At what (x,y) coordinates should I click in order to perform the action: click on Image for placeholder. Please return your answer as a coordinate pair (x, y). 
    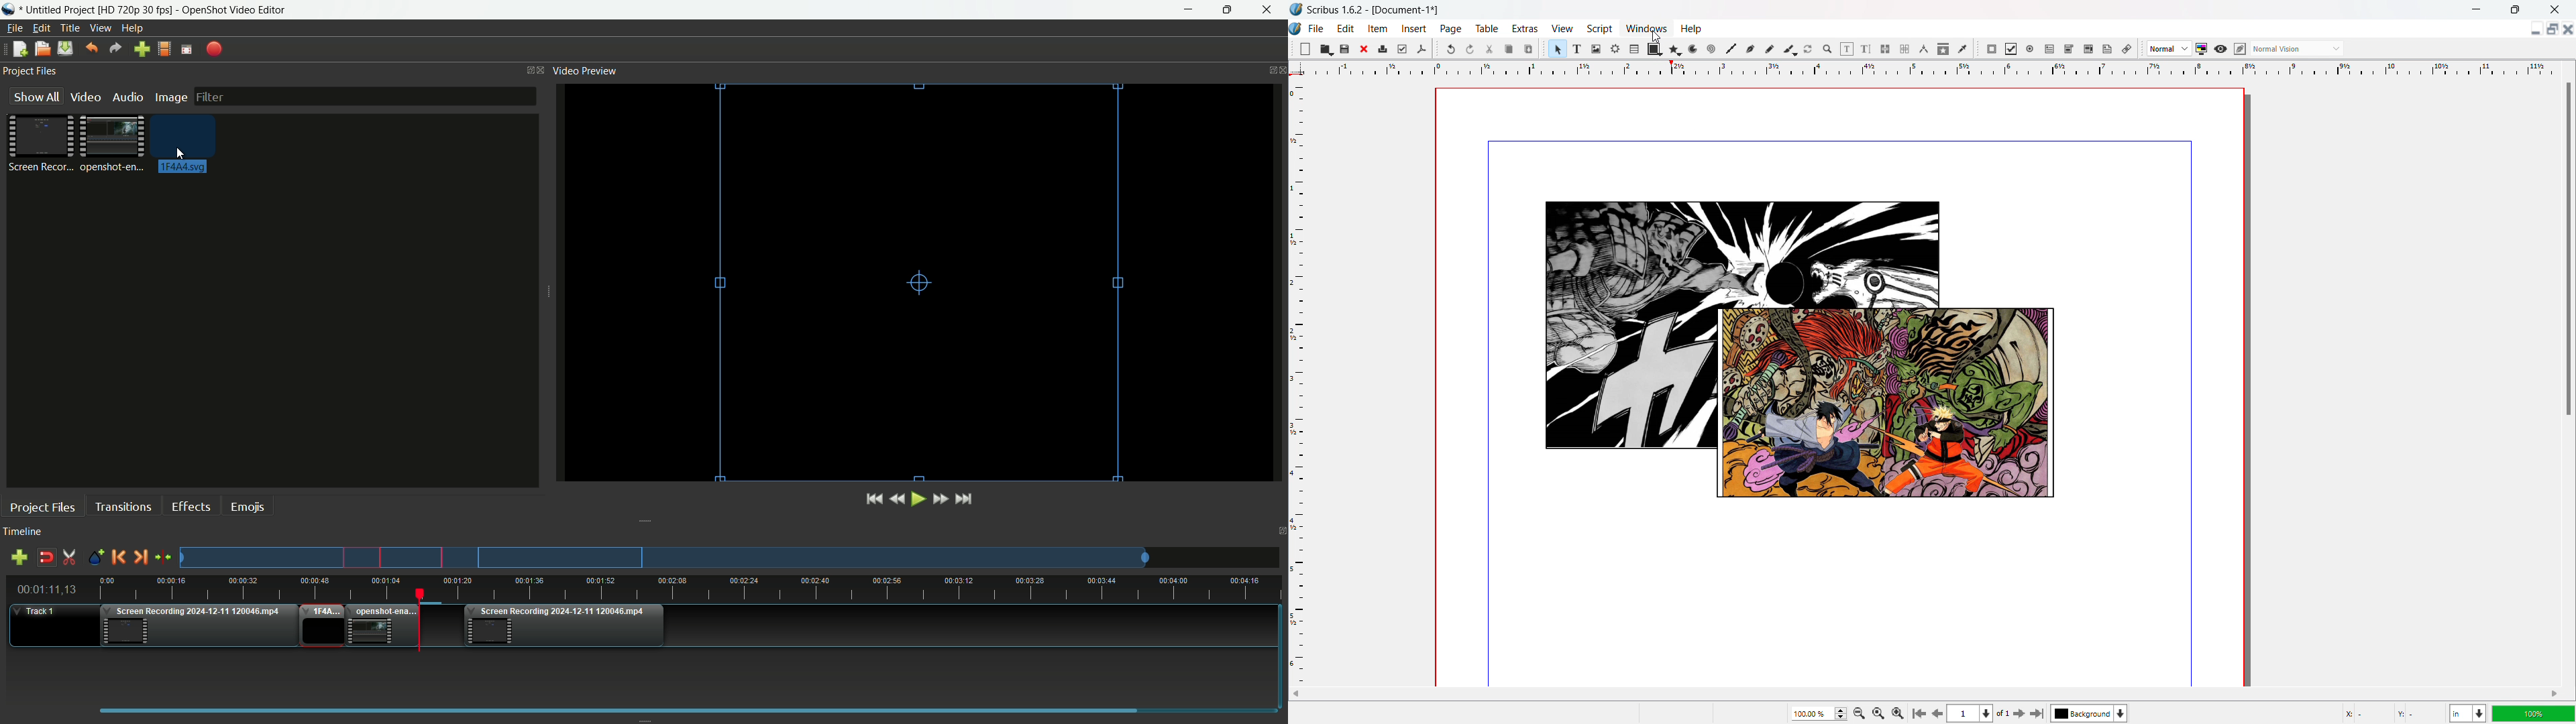
    Looking at the image, I should click on (182, 142).